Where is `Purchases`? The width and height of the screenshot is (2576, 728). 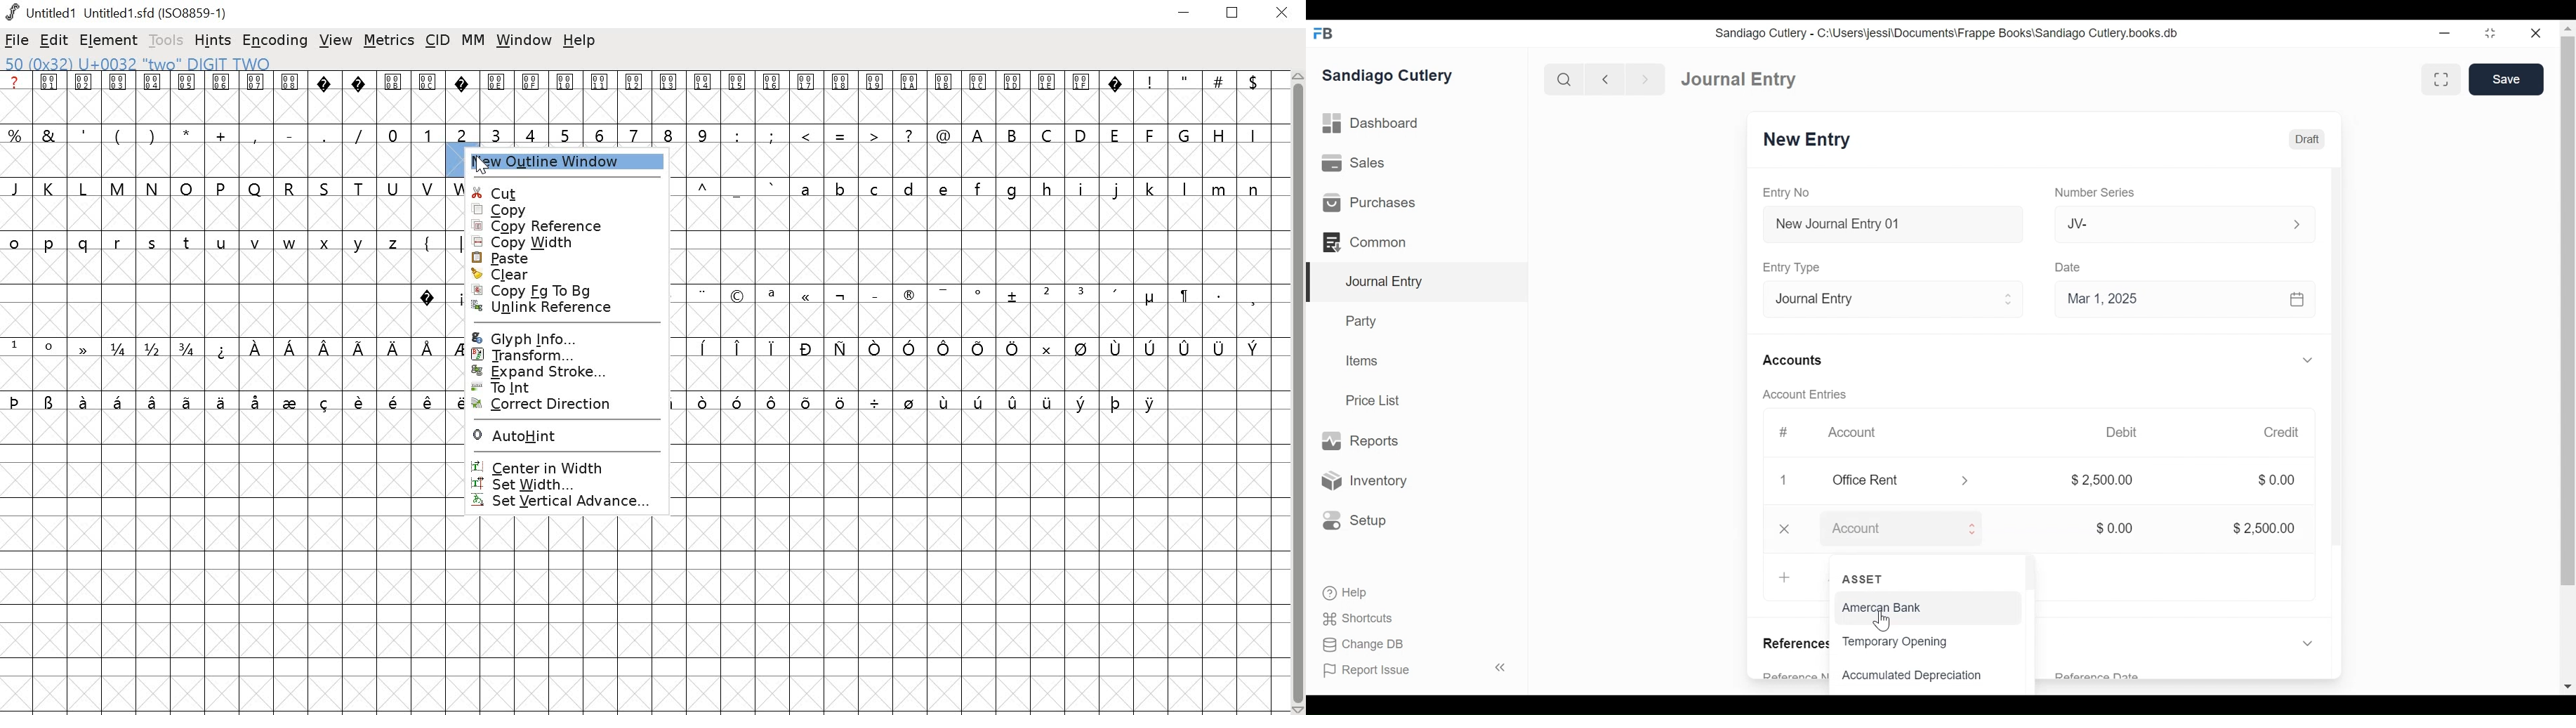
Purchases is located at coordinates (1416, 201).